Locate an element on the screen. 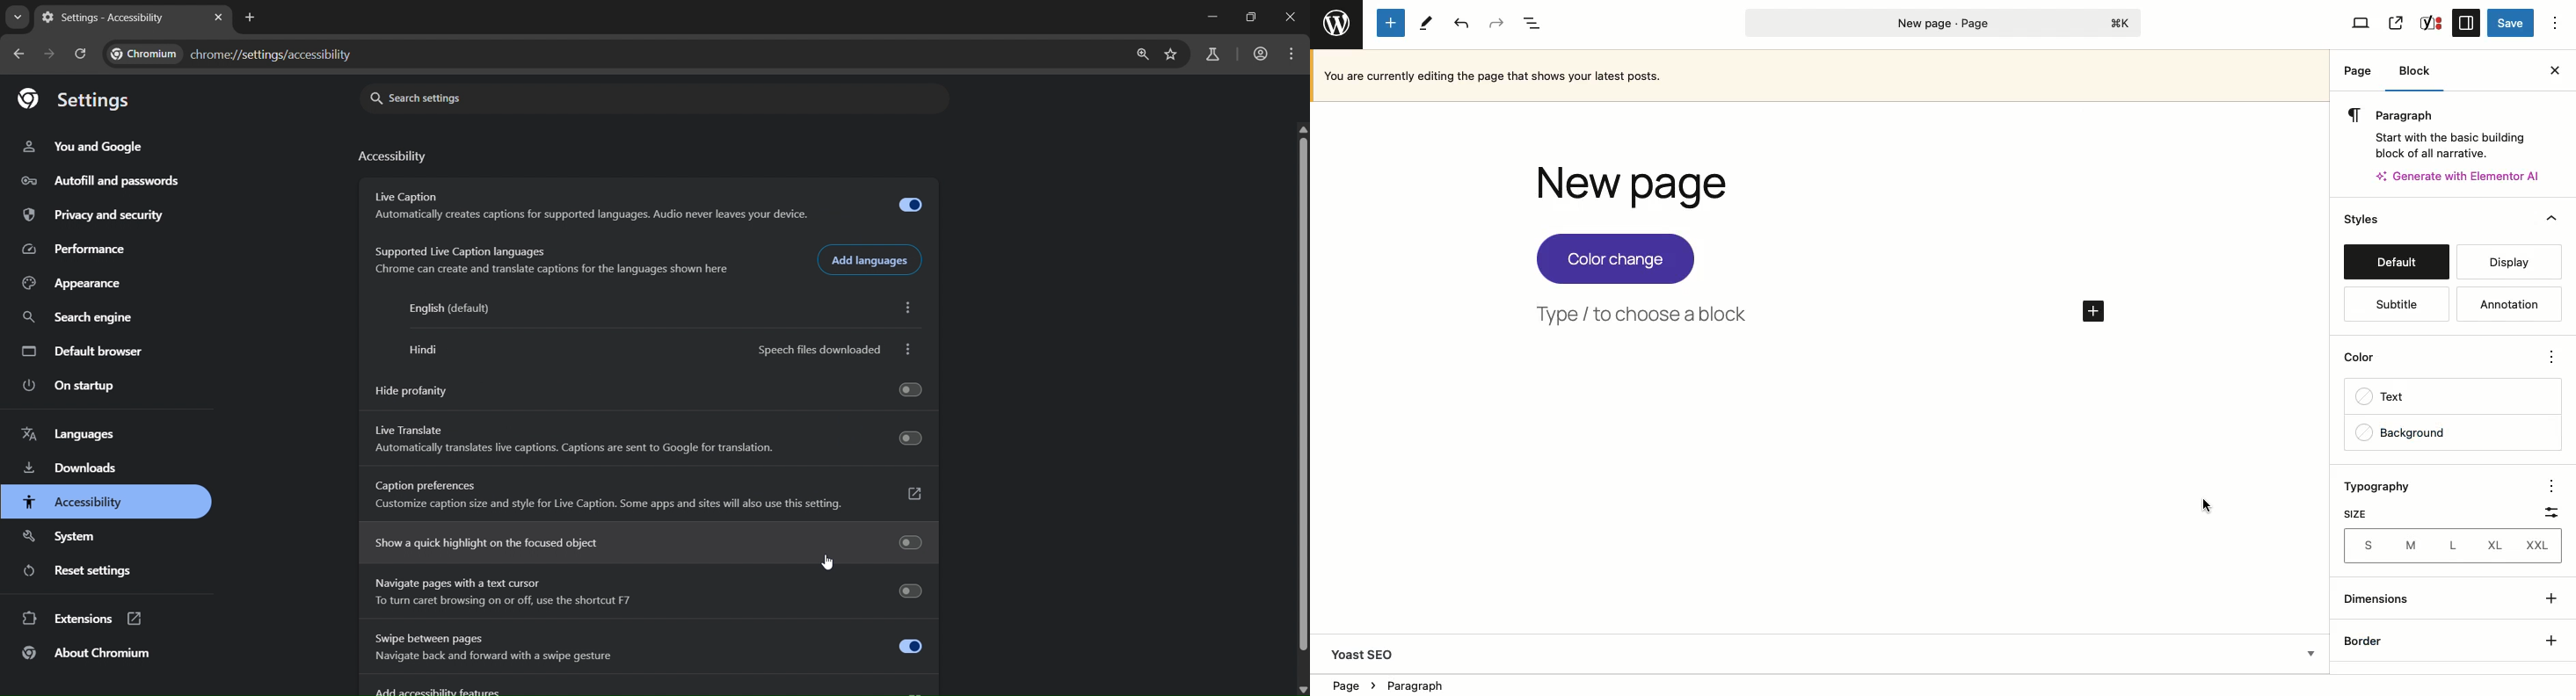 Image resolution: width=2576 pixels, height=700 pixels. subtle is located at coordinates (2399, 303).